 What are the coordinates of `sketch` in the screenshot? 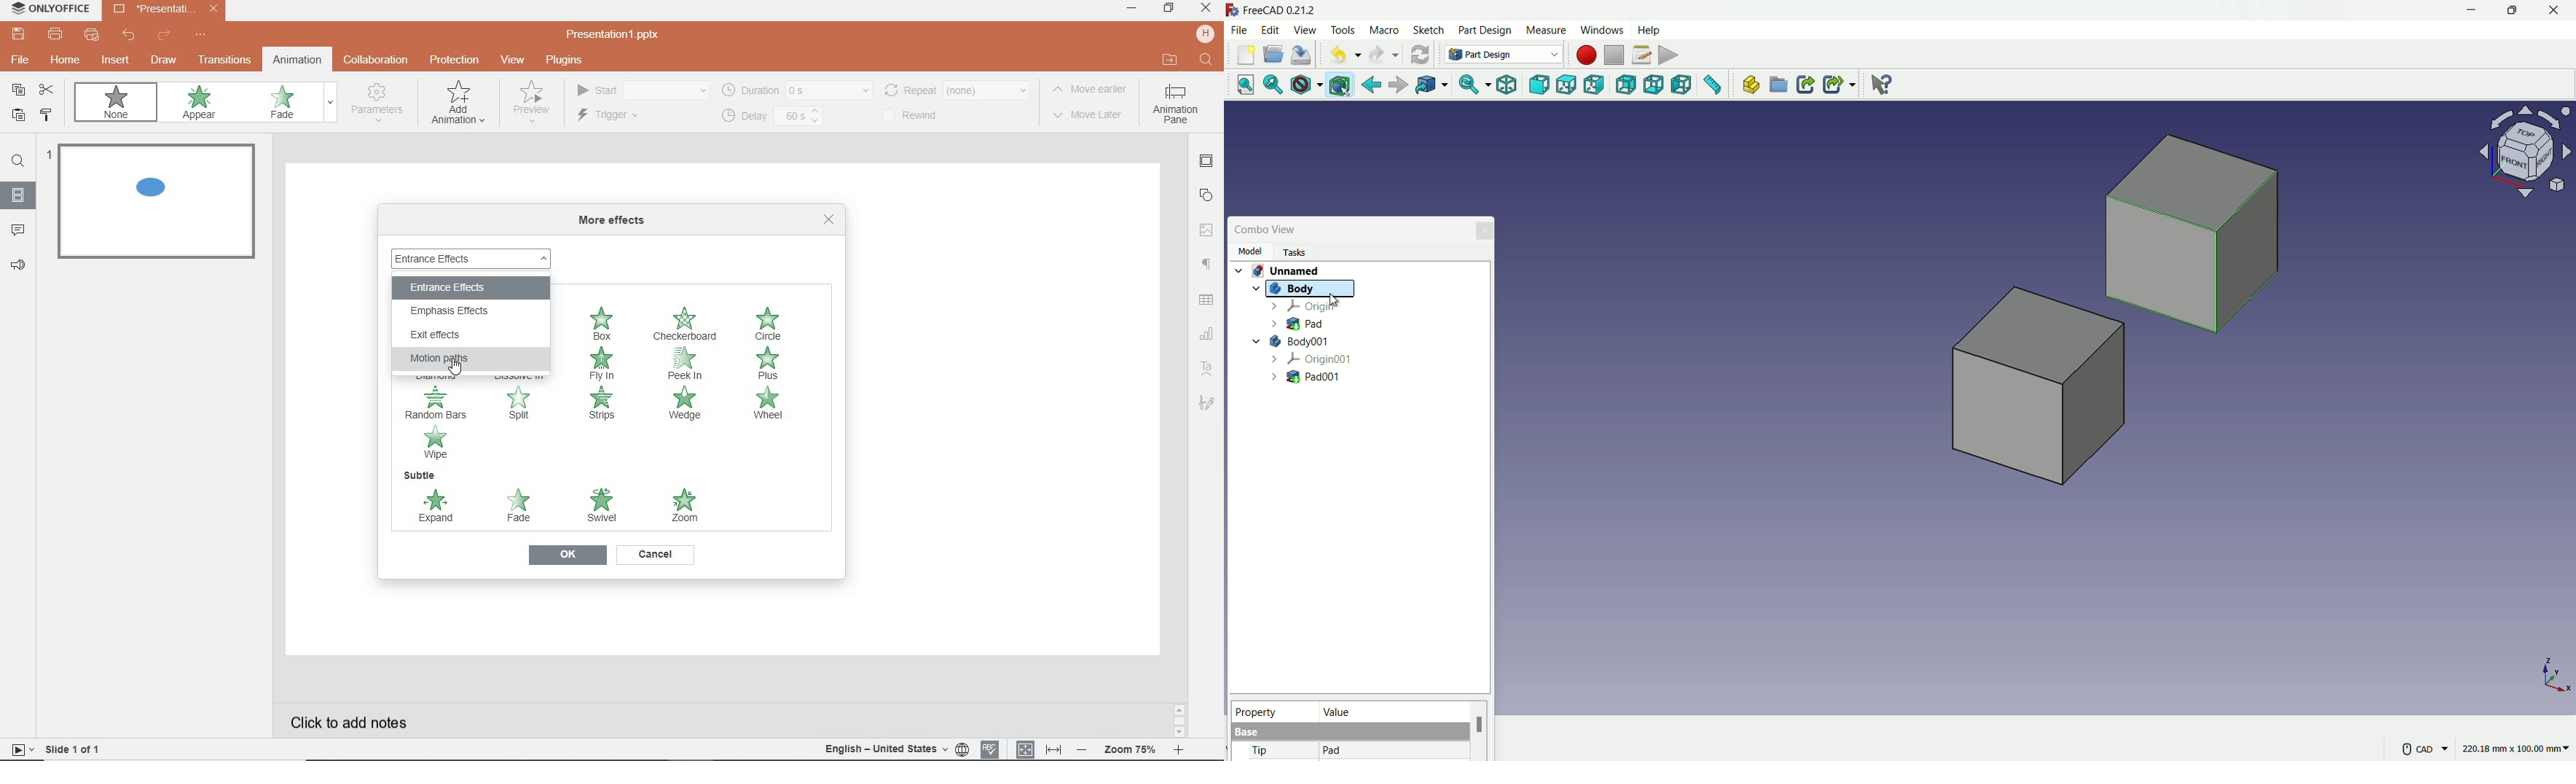 It's located at (1429, 31).